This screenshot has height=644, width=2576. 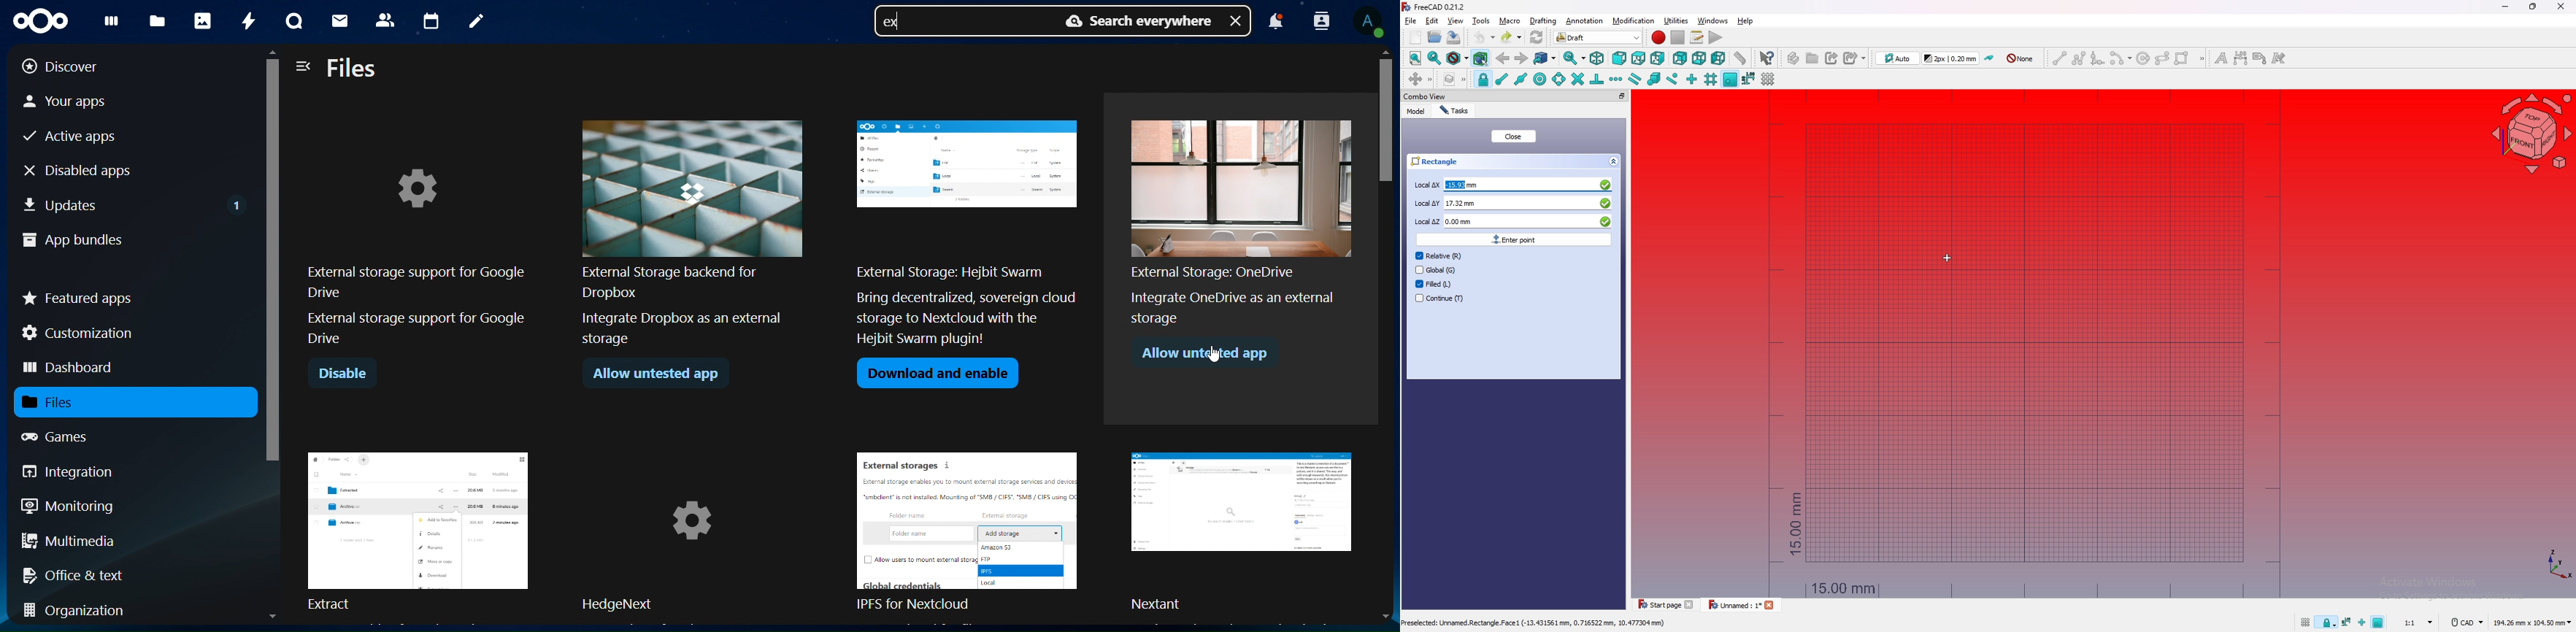 I want to click on photos, so click(x=201, y=20).